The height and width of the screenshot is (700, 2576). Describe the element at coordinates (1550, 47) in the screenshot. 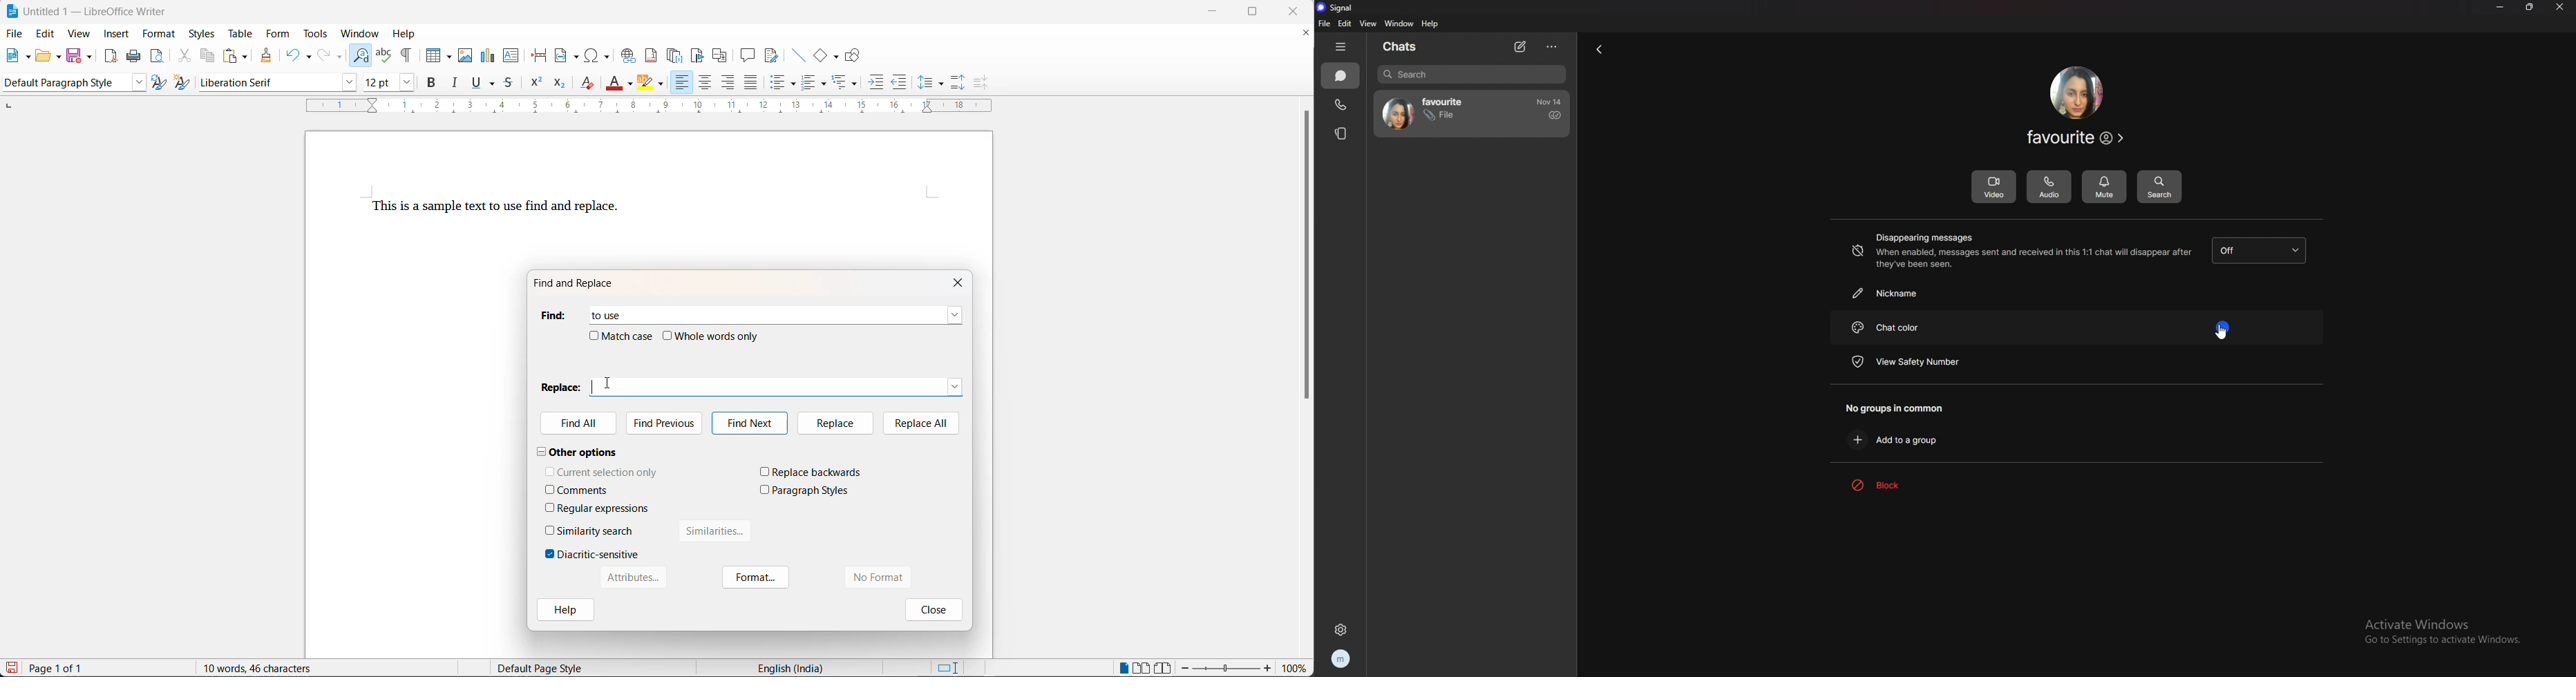

I see `options` at that location.